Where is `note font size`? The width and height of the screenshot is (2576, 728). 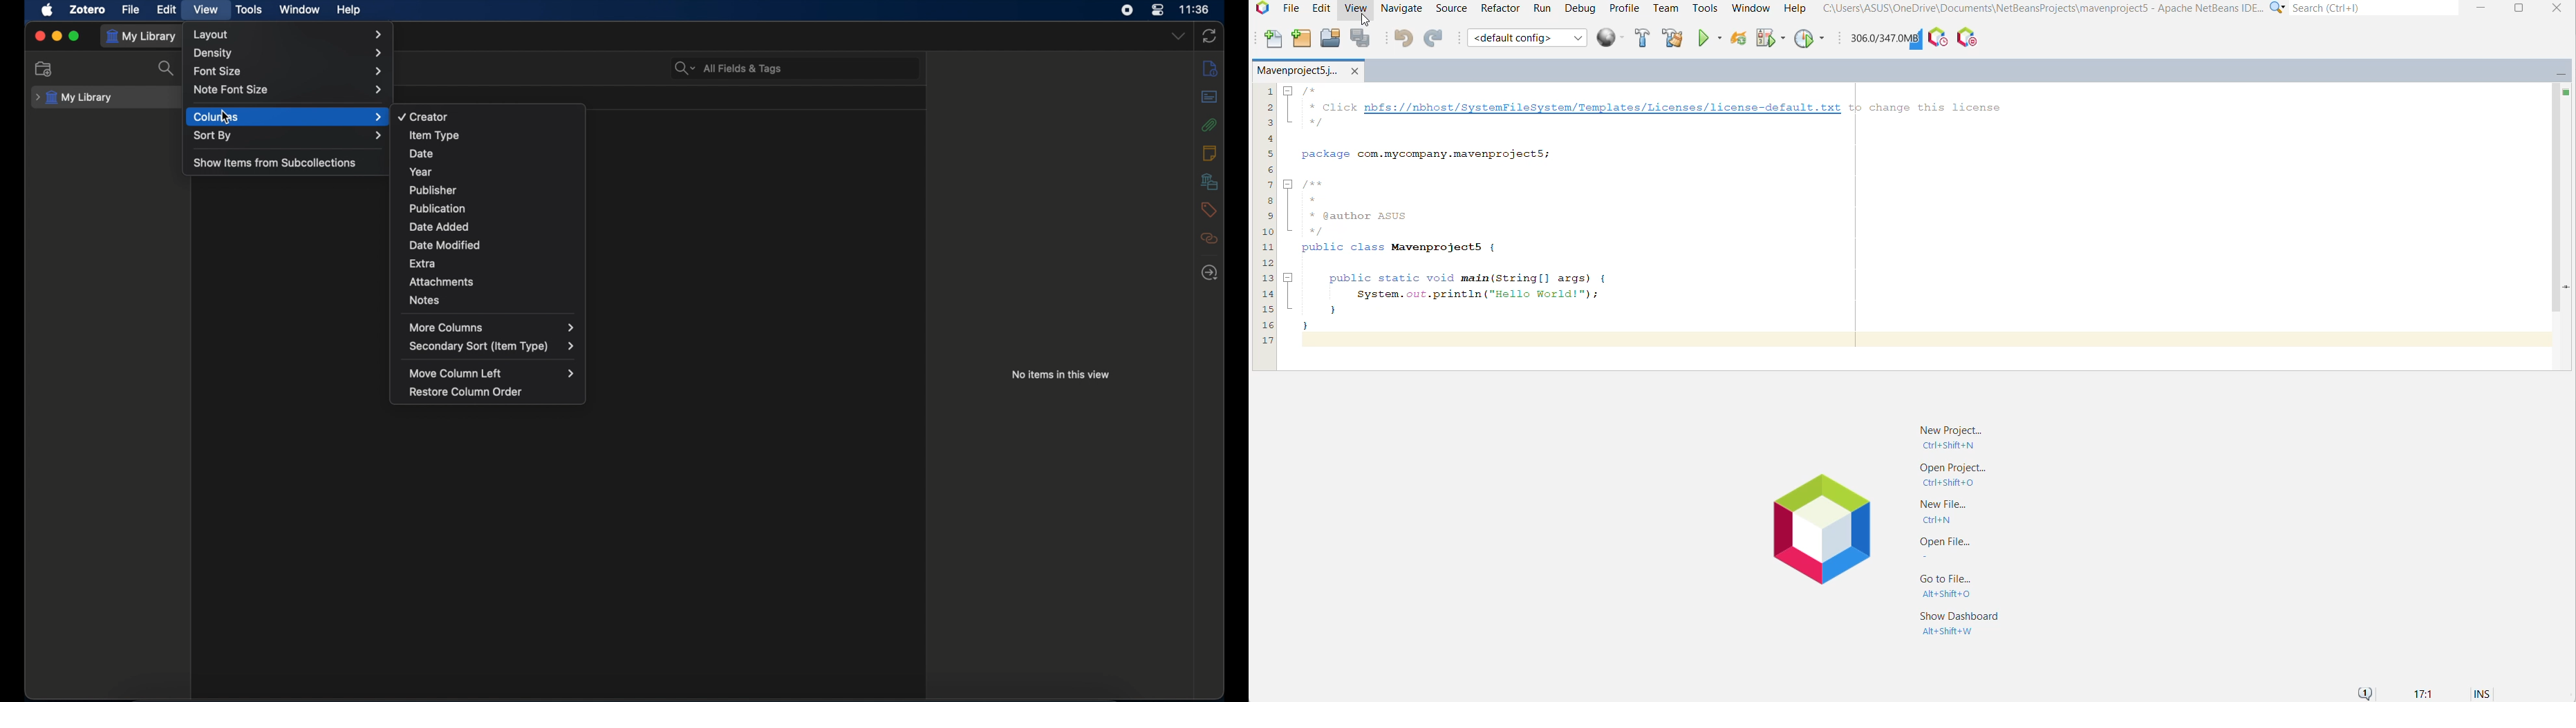 note font size is located at coordinates (288, 90).